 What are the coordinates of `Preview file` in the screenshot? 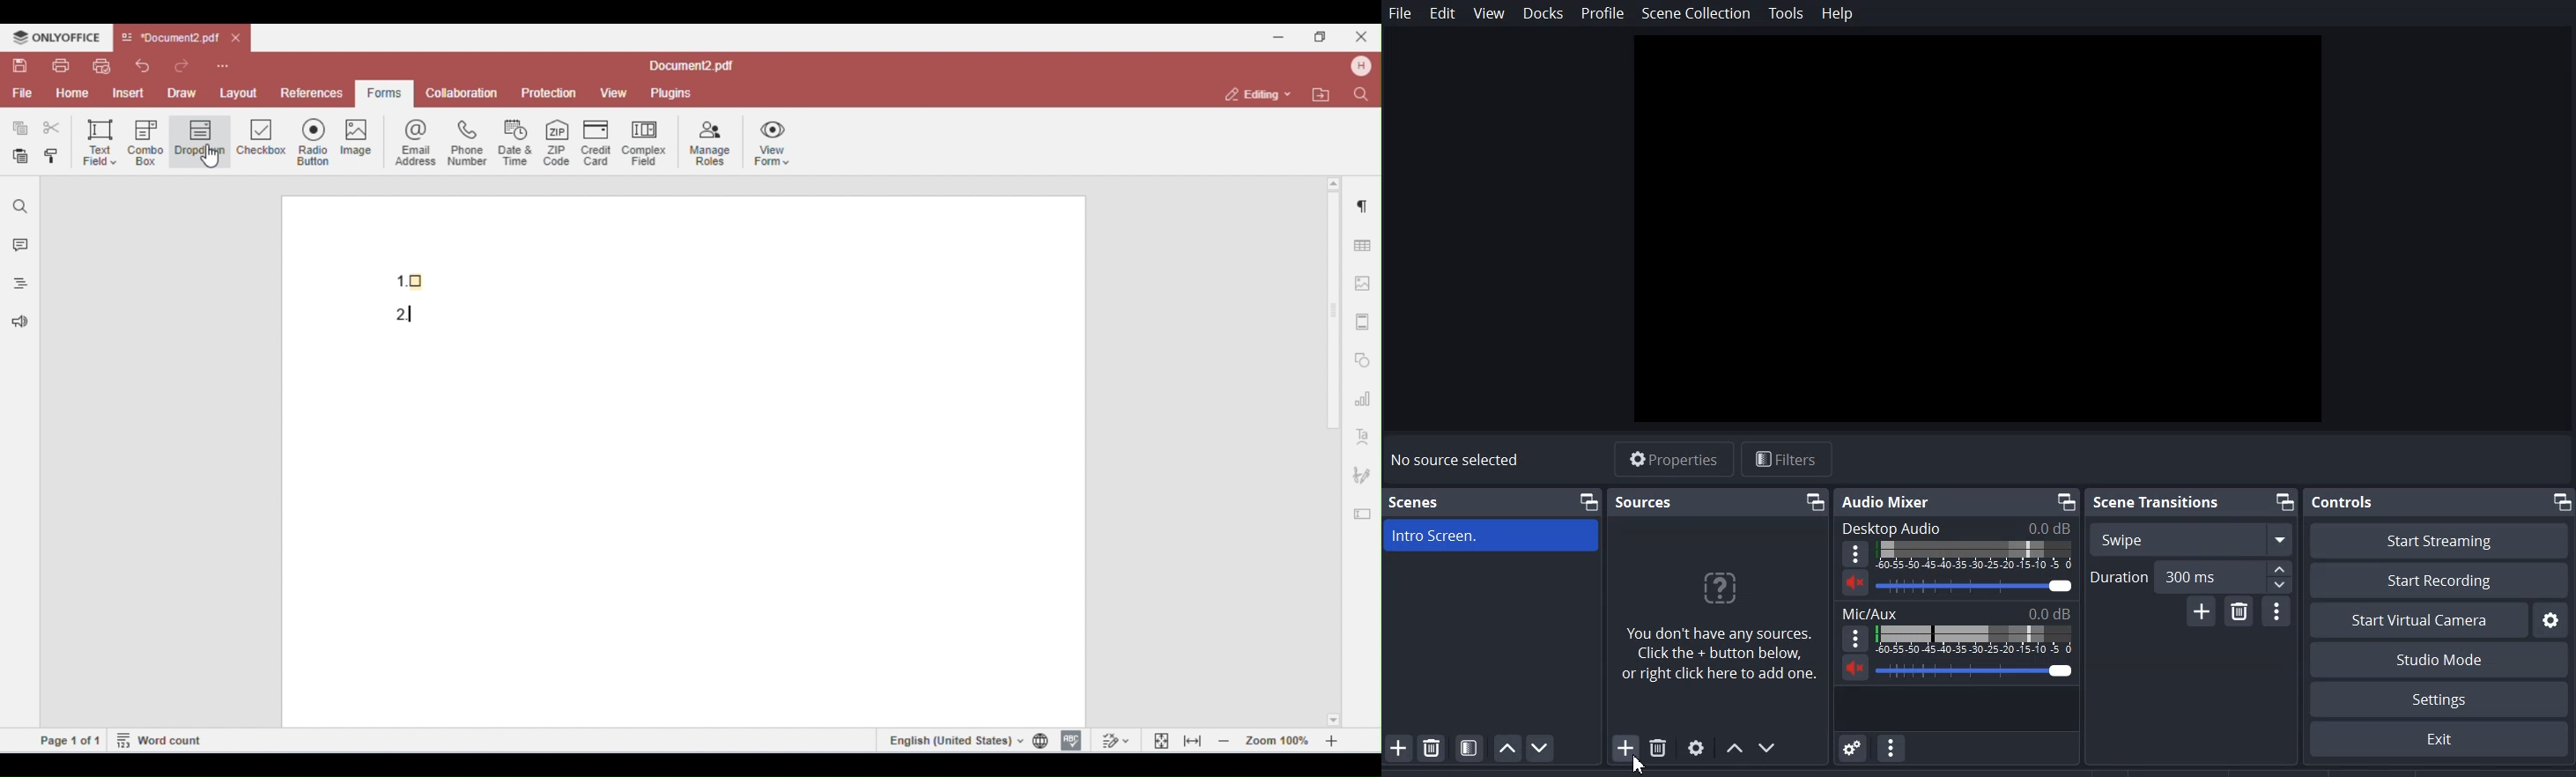 It's located at (1977, 229).